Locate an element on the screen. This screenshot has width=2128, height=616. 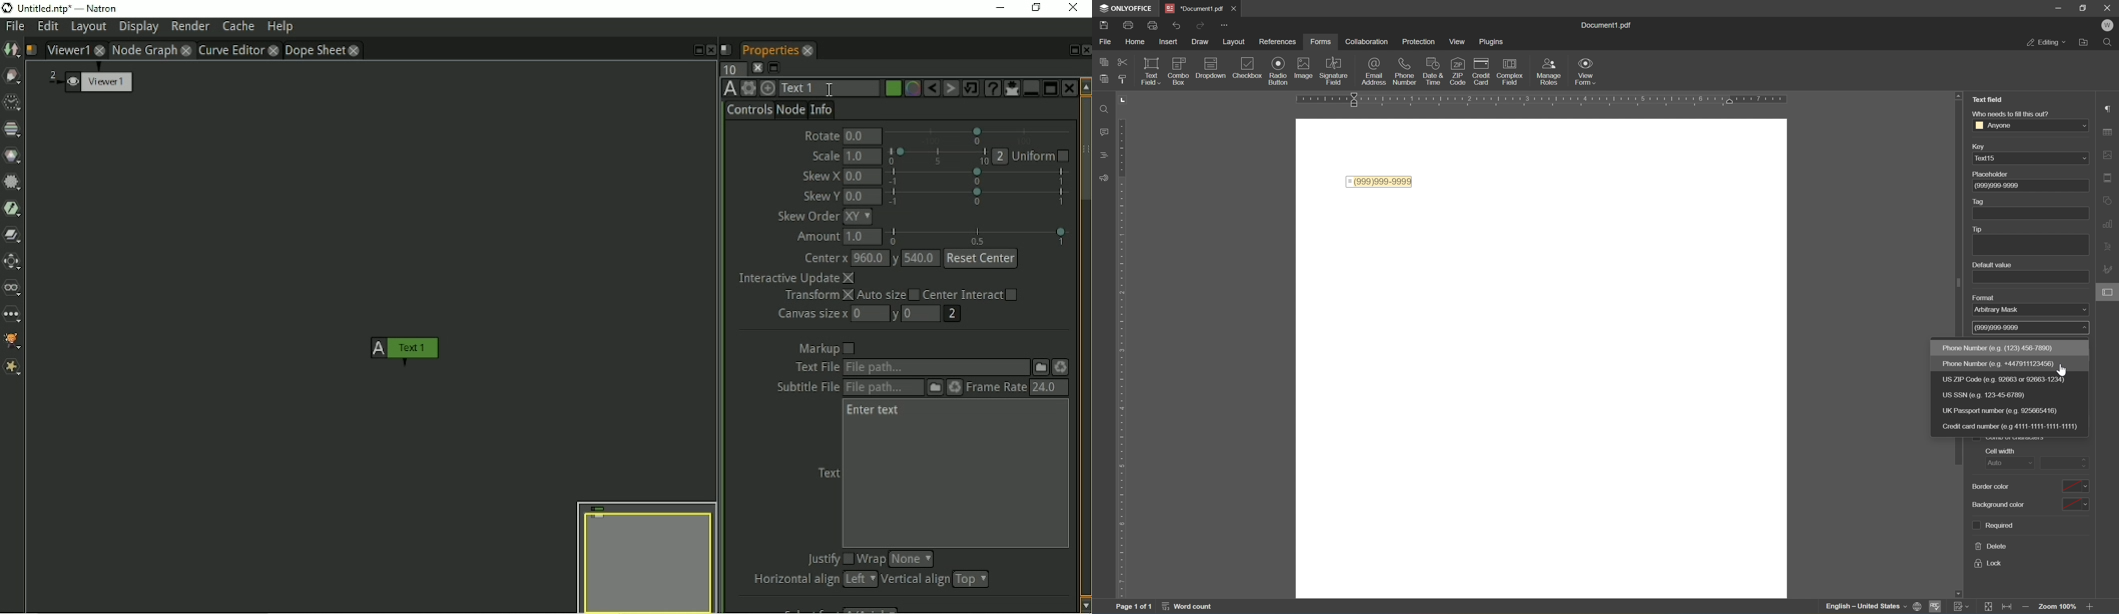
layout is located at coordinates (1235, 42).